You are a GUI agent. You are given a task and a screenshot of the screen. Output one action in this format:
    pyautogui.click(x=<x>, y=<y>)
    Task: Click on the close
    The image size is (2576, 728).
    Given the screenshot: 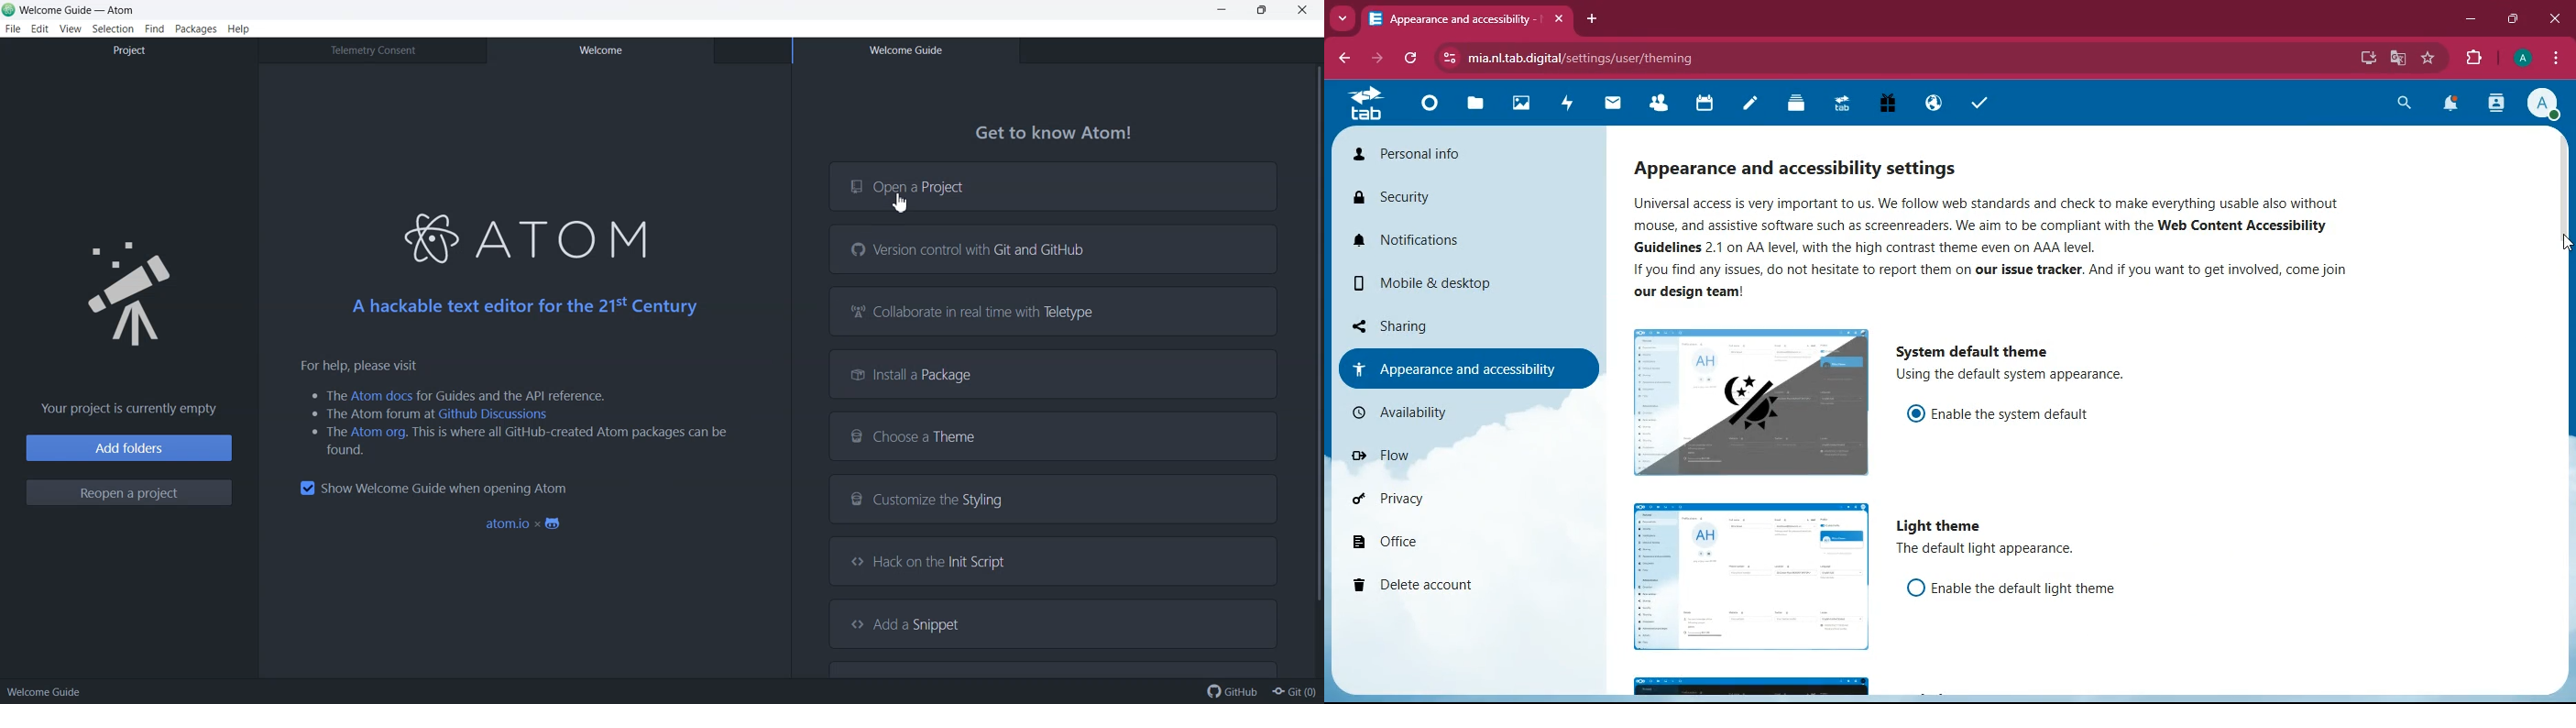 What is the action you would take?
    pyautogui.click(x=2553, y=18)
    